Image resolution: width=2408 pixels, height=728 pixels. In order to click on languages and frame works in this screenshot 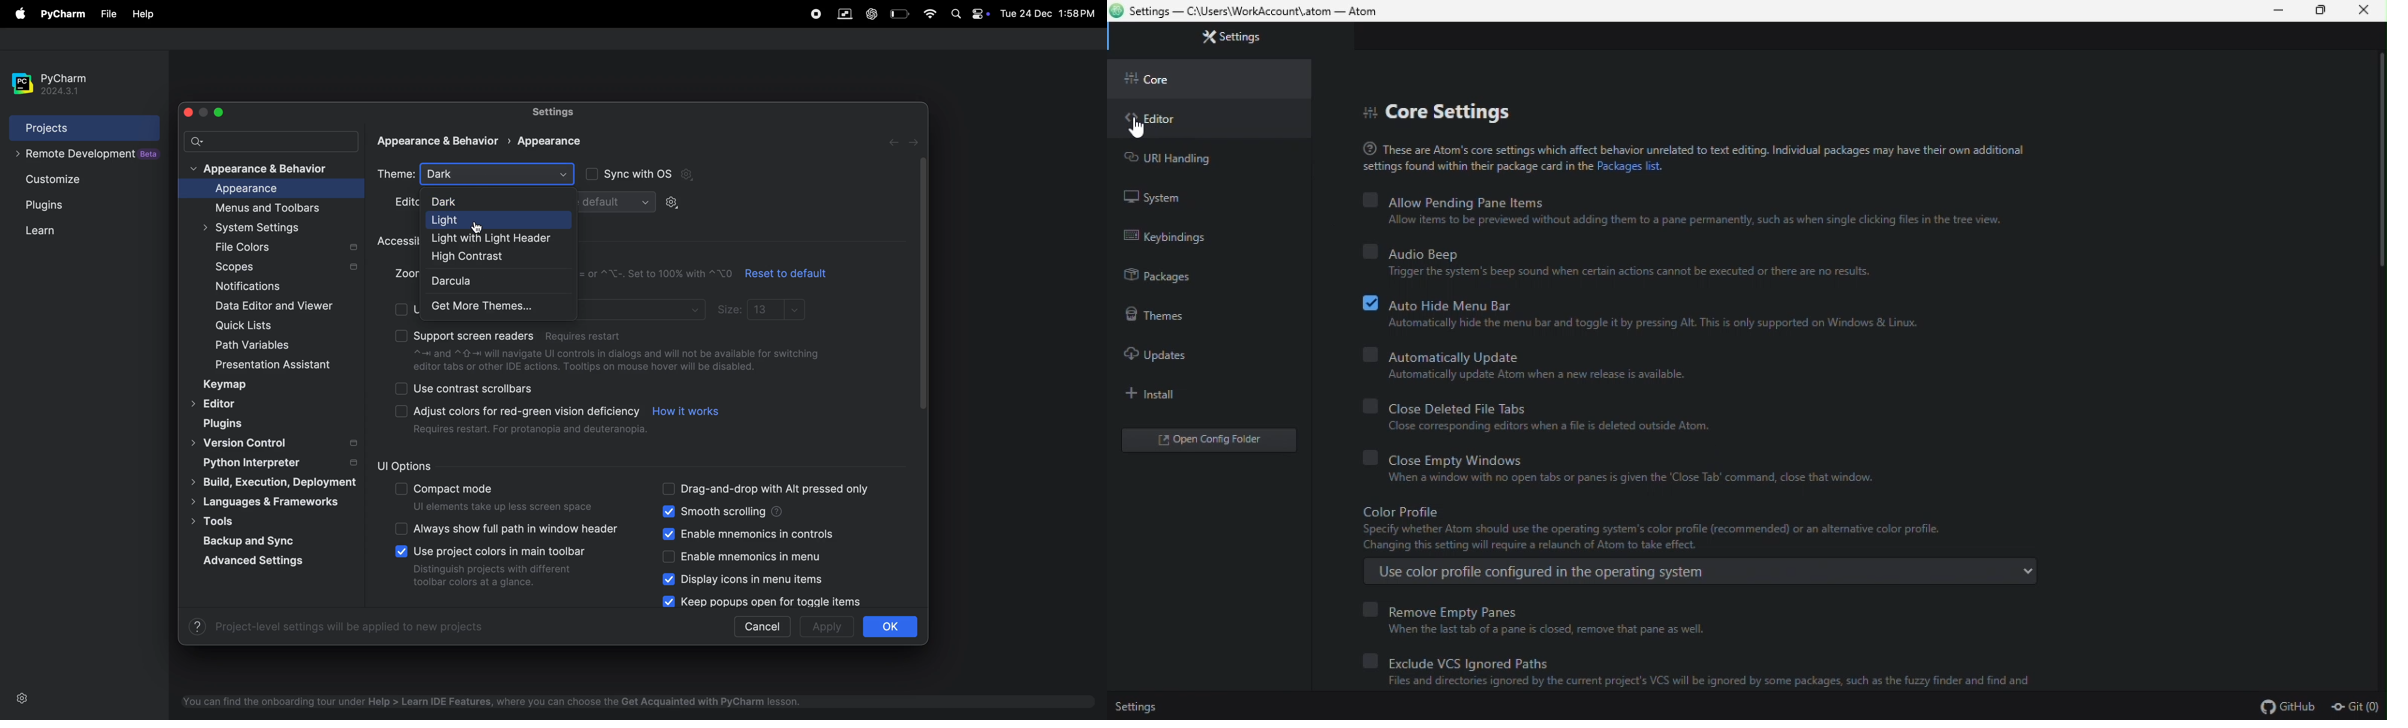, I will do `click(277, 503)`.